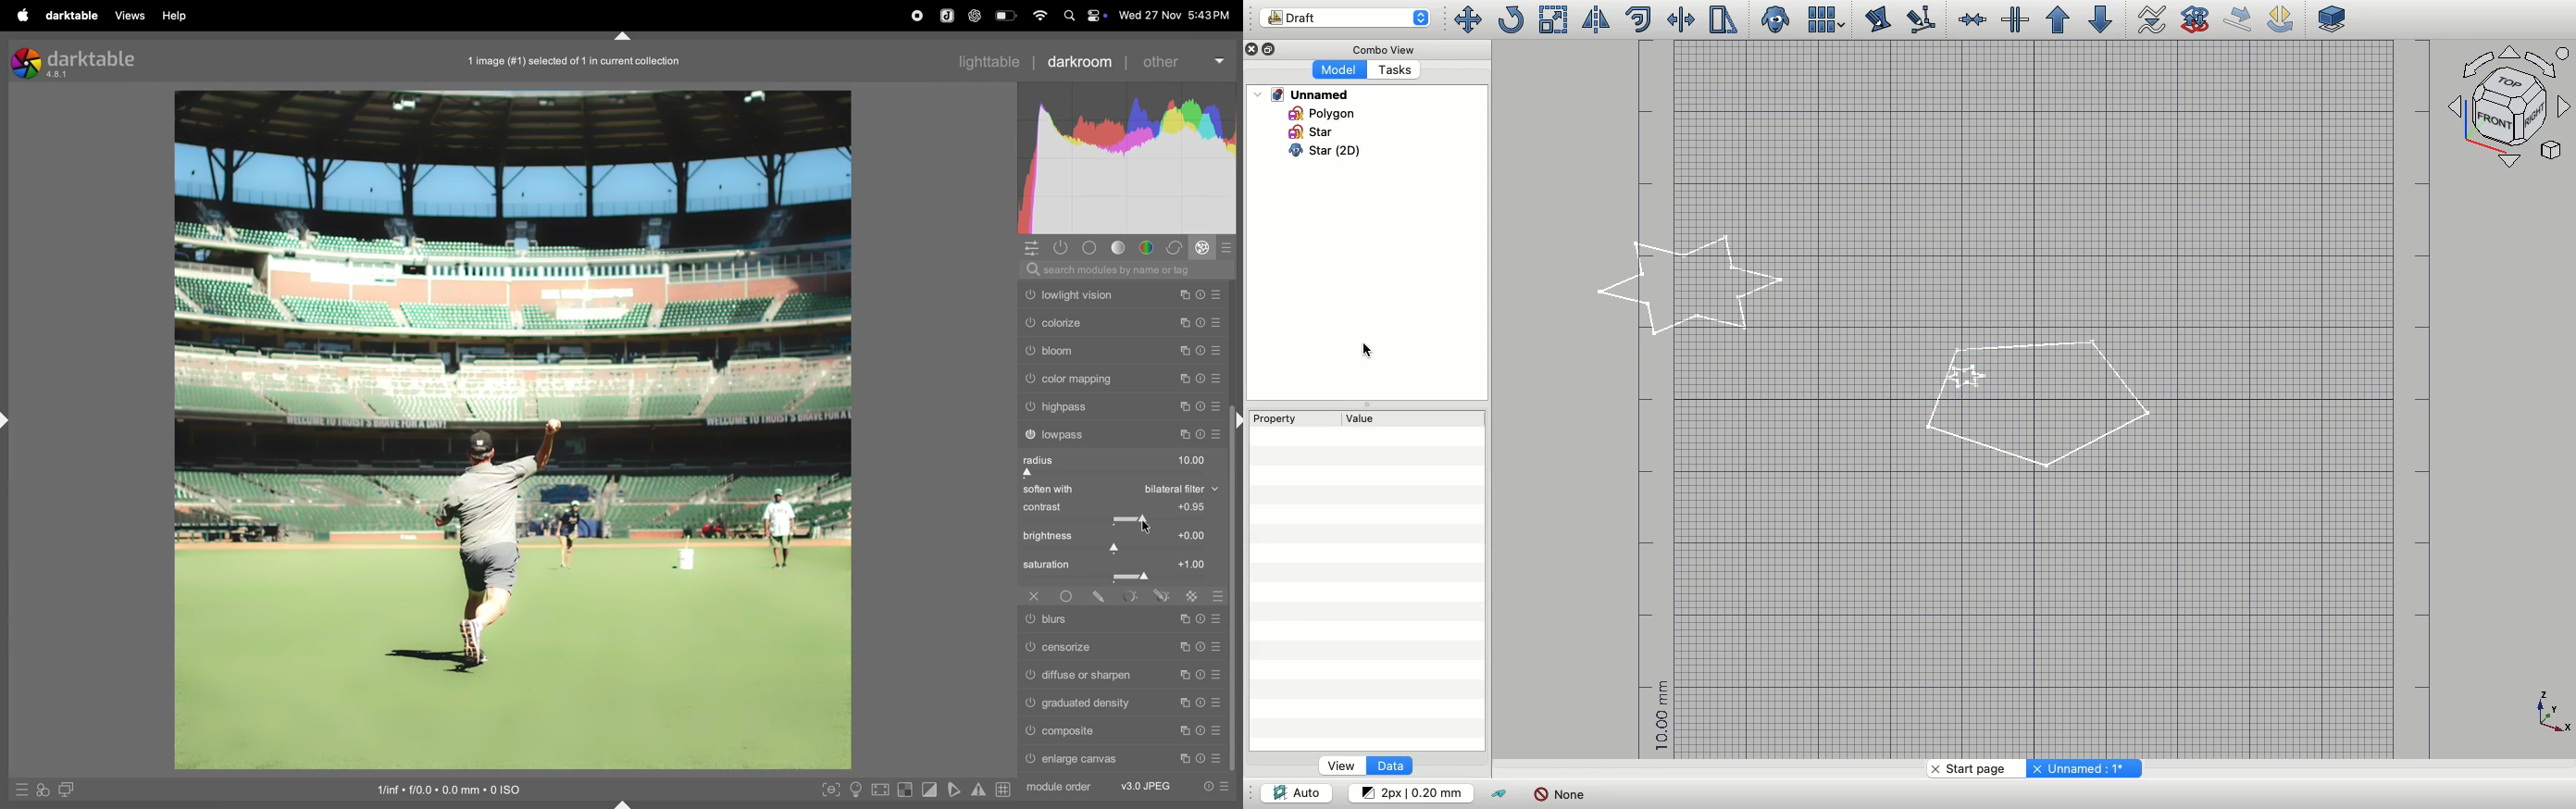  I want to click on off, so click(1032, 596).